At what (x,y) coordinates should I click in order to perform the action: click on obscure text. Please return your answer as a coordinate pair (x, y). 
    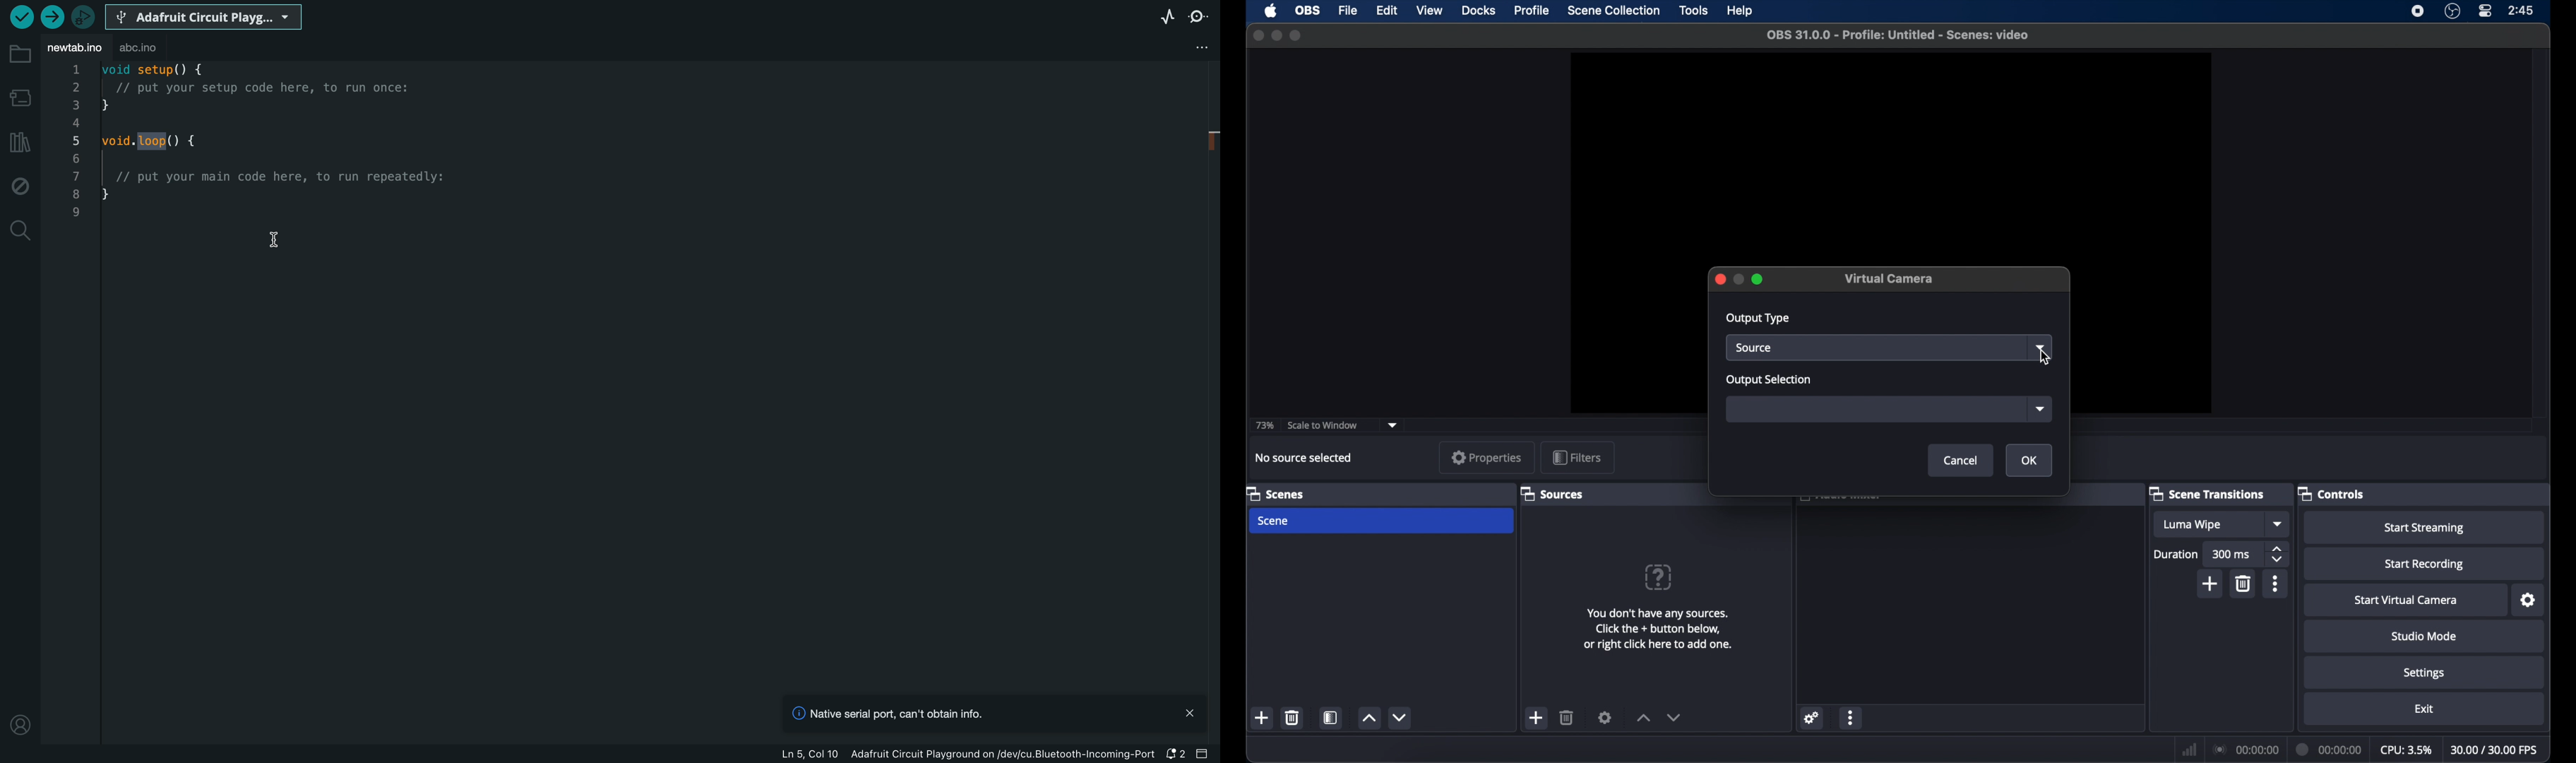
    Looking at the image, I should click on (1839, 501).